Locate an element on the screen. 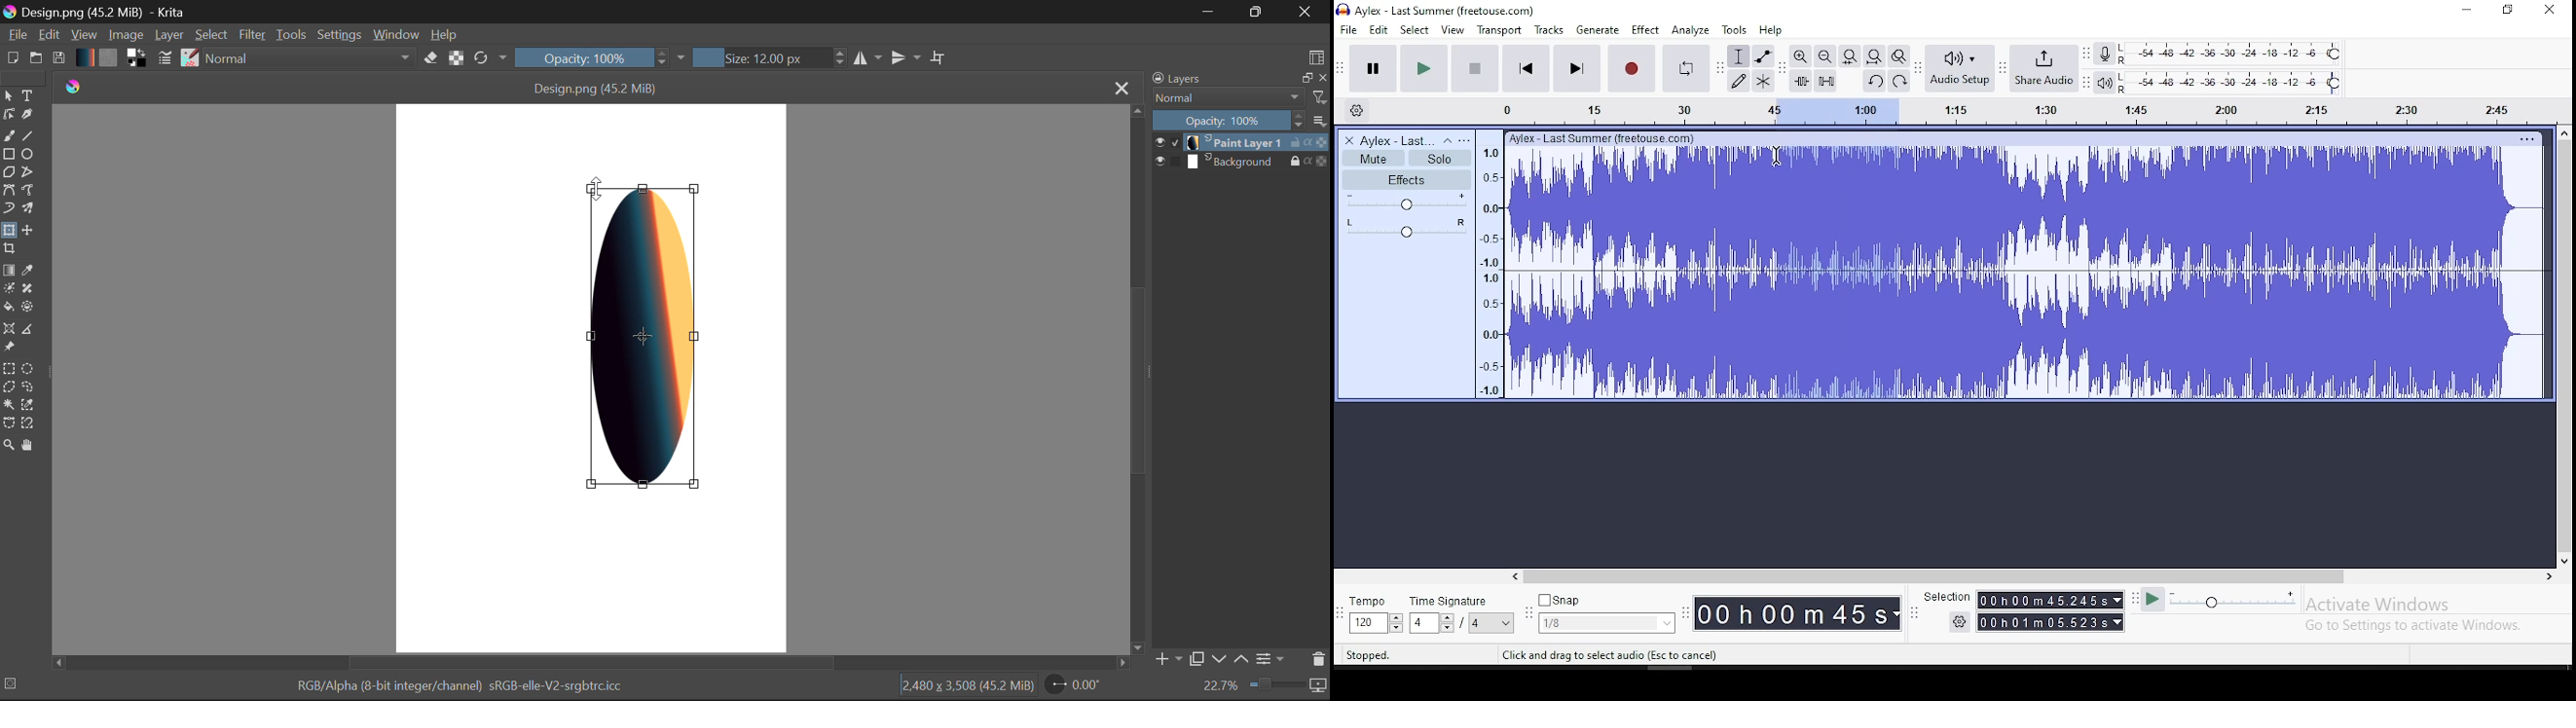 The height and width of the screenshot is (728, 2576). Ellipses is located at coordinates (28, 154).